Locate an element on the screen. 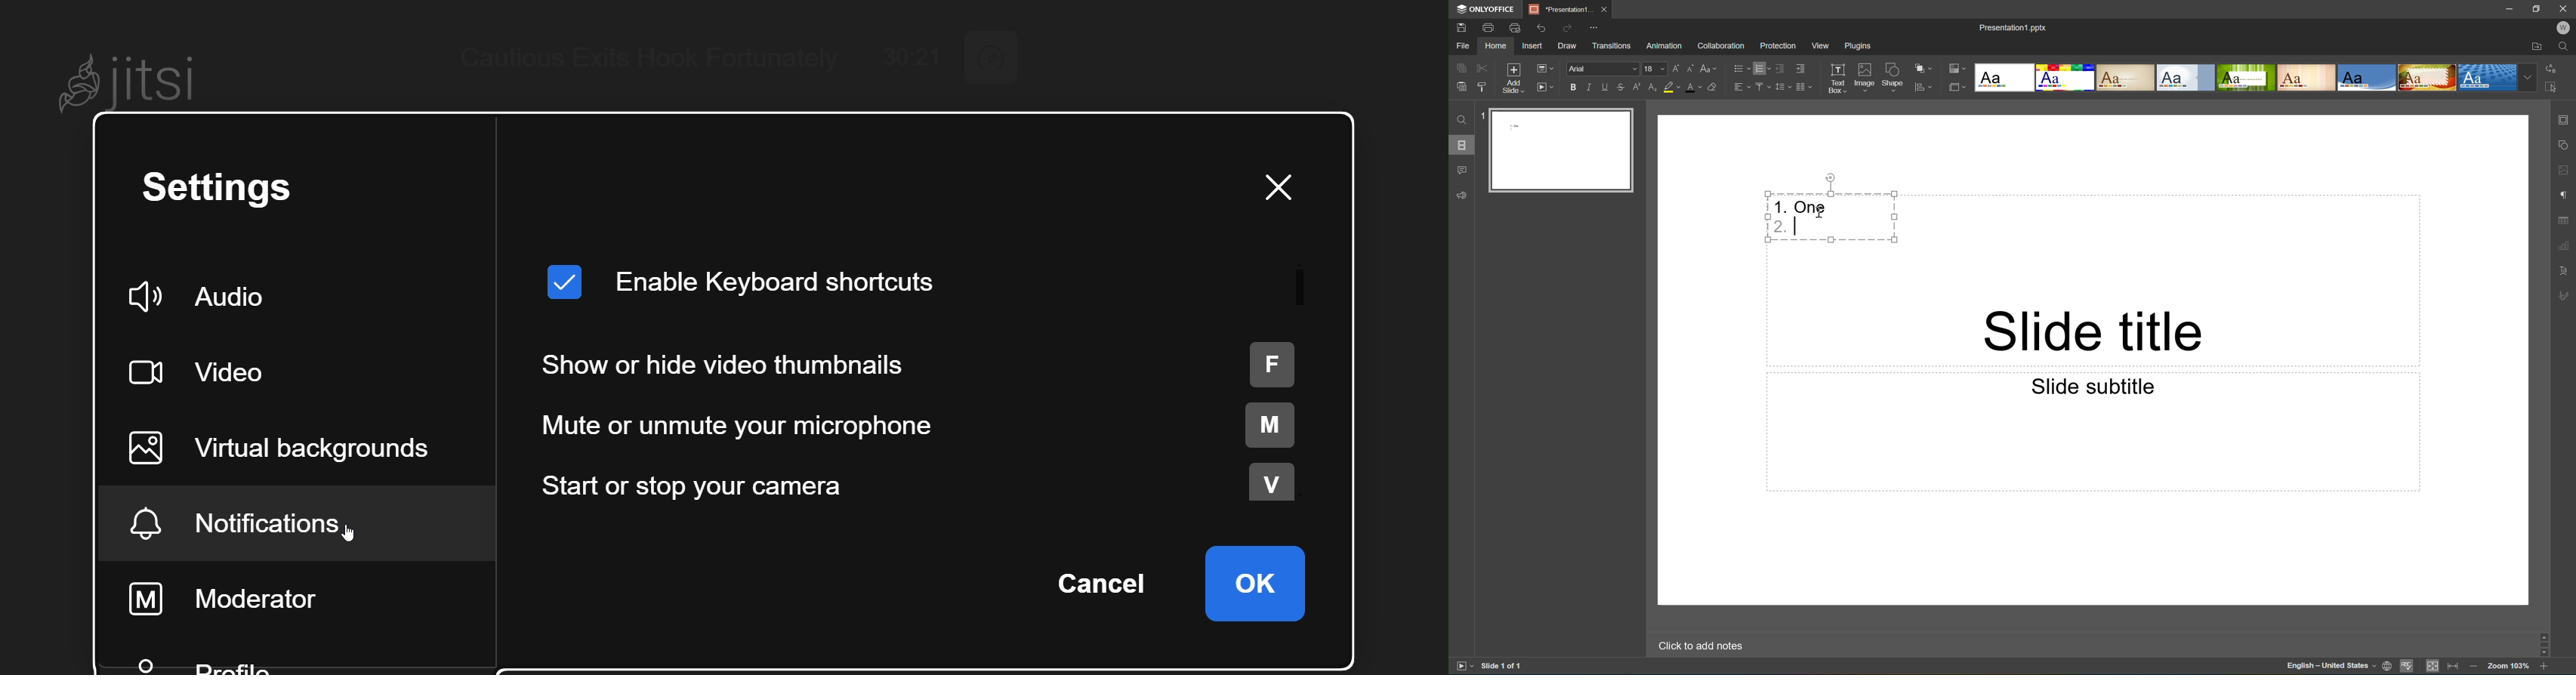  Close is located at coordinates (1607, 10).